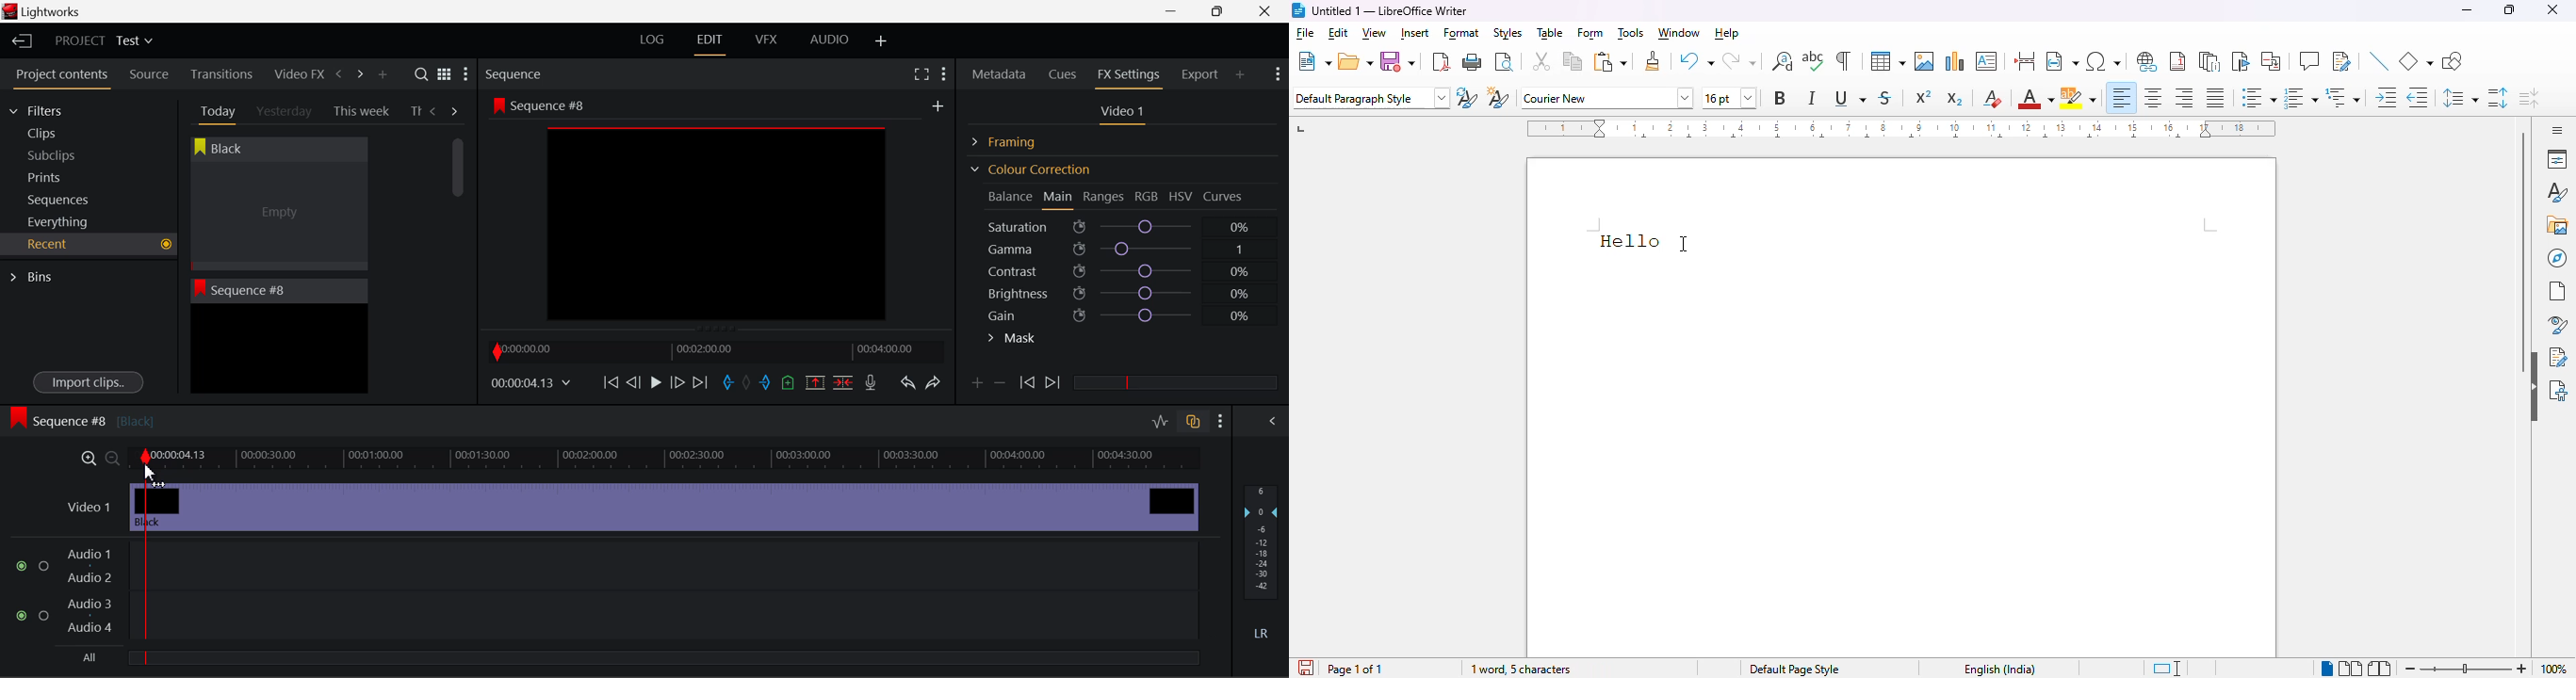 The image size is (2576, 700). What do you see at coordinates (152, 475) in the screenshot?
I see `DRAG_TO Cursor Position` at bounding box center [152, 475].